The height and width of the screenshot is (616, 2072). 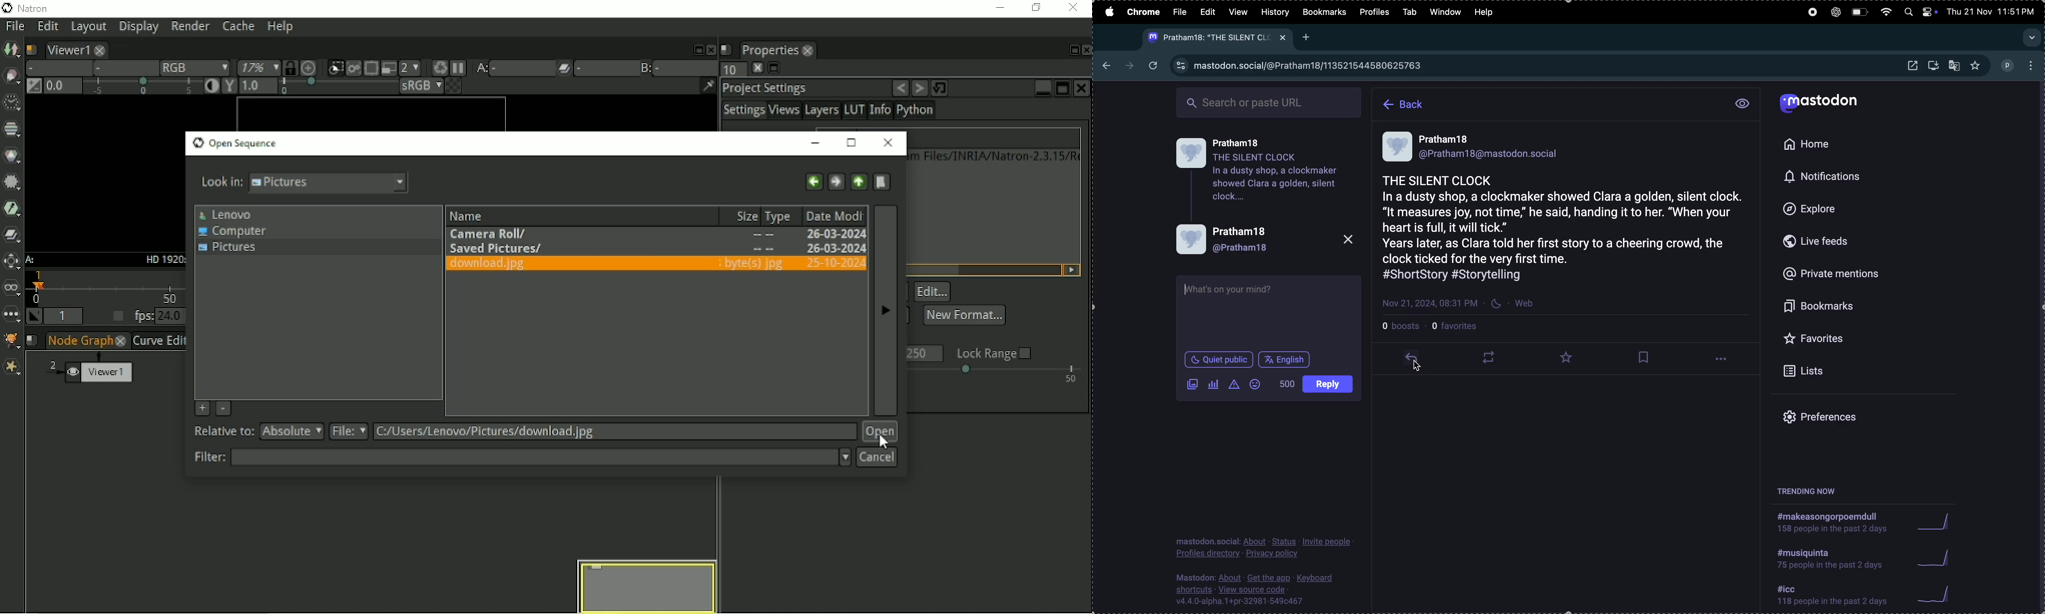 I want to click on window, so click(x=1446, y=12).